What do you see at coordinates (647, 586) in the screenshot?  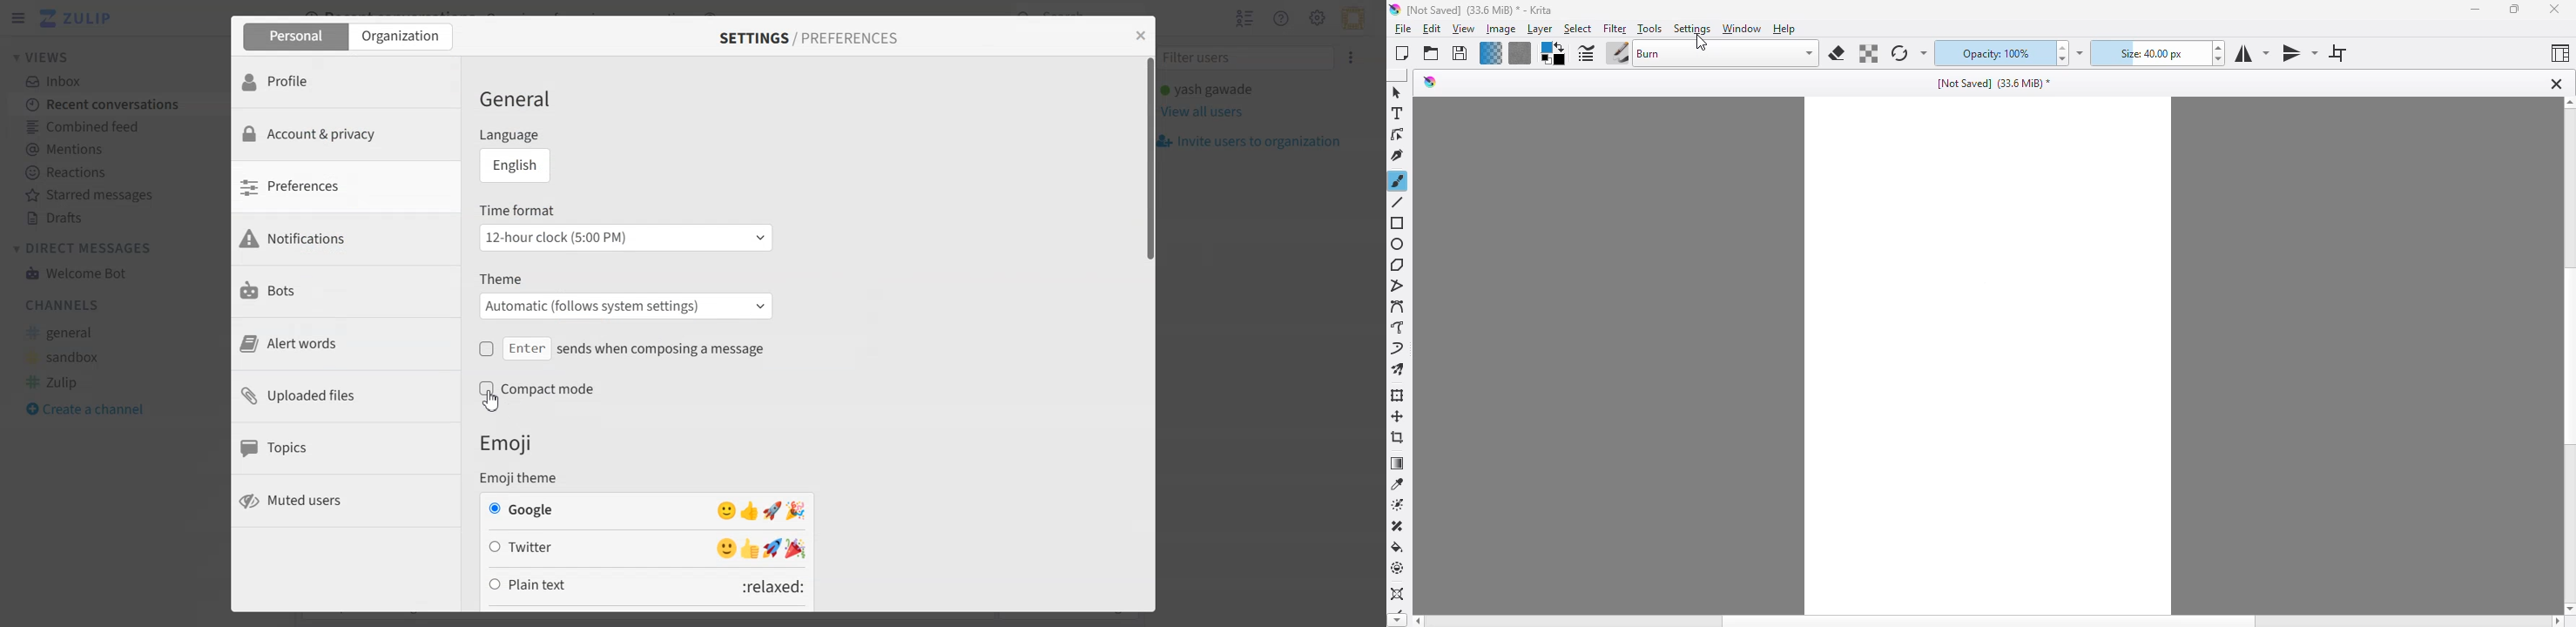 I see `Plain text` at bounding box center [647, 586].